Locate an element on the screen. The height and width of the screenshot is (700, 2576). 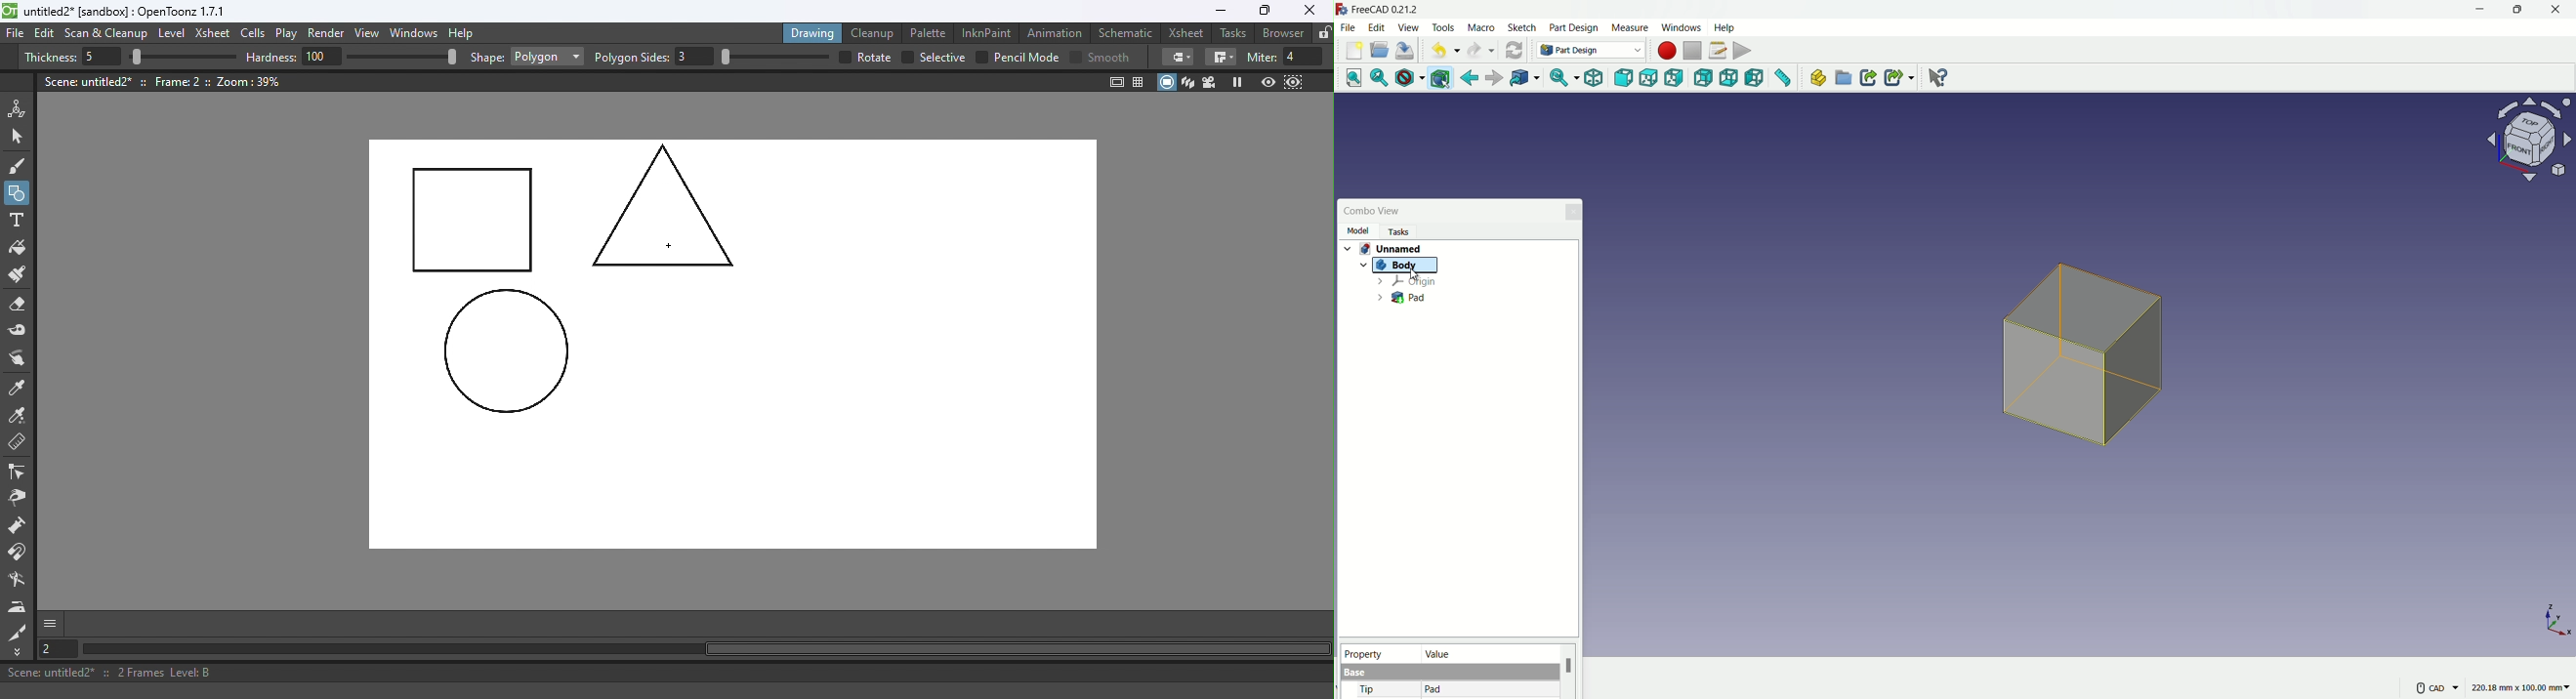
fit all is located at coordinates (1349, 77).